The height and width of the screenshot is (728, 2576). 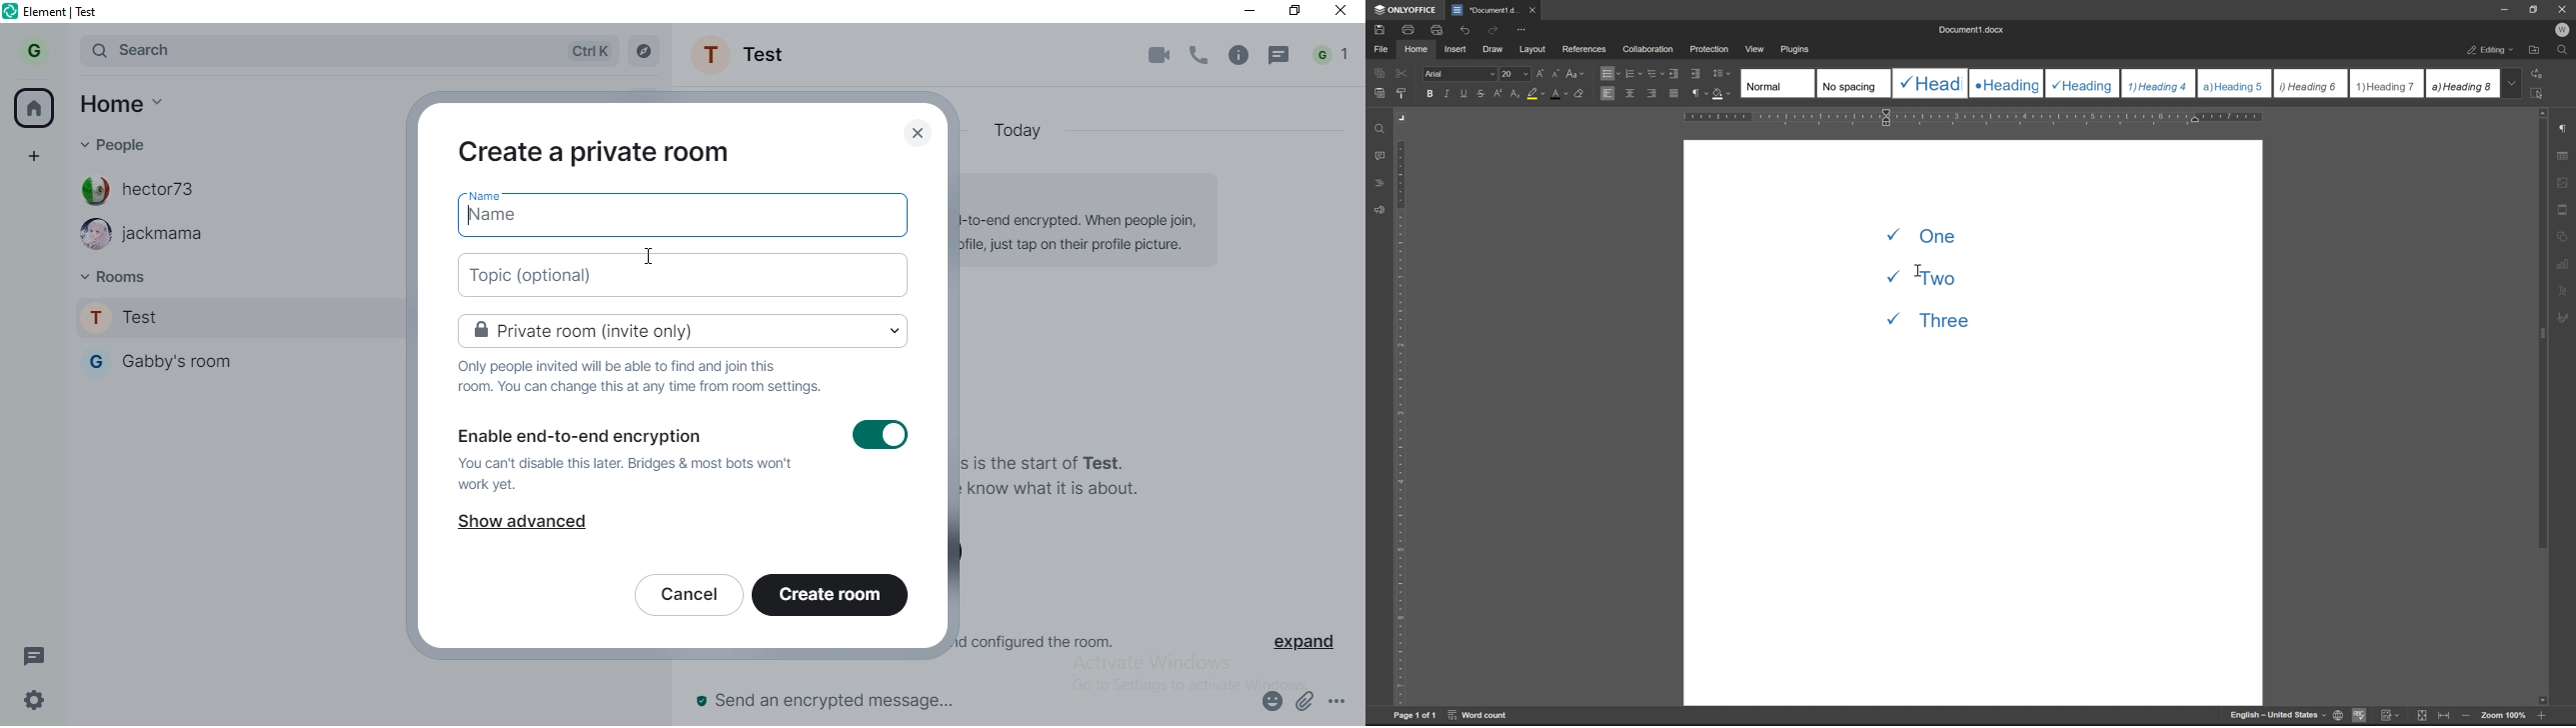 I want to click on home, so click(x=34, y=104).